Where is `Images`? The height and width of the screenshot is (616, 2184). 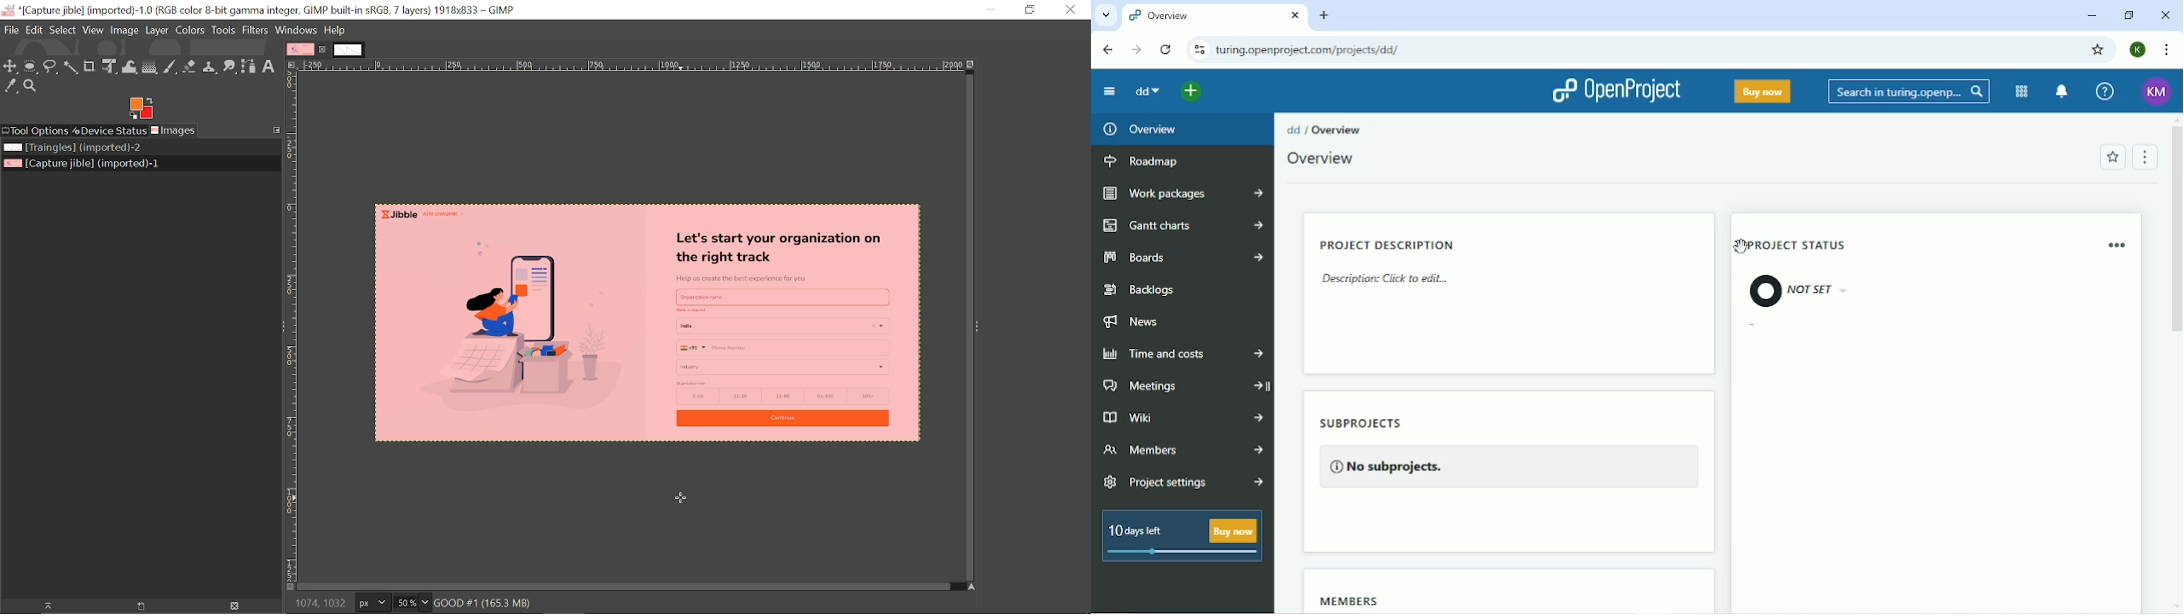
Images is located at coordinates (174, 130).